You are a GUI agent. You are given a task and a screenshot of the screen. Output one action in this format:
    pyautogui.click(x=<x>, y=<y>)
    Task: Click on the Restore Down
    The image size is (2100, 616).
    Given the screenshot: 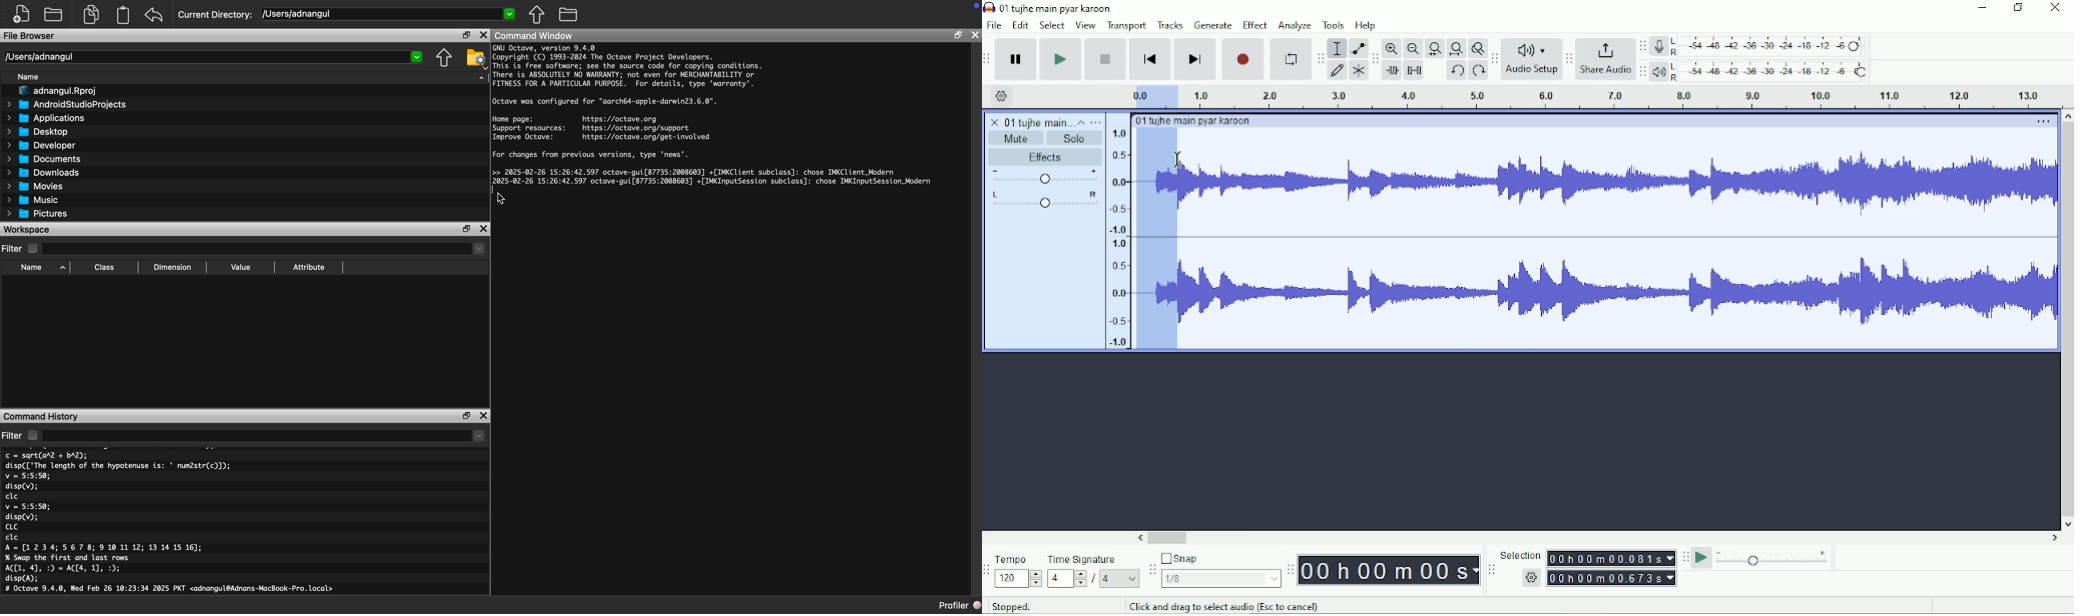 What is the action you would take?
    pyautogui.click(x=467, y=416)
    